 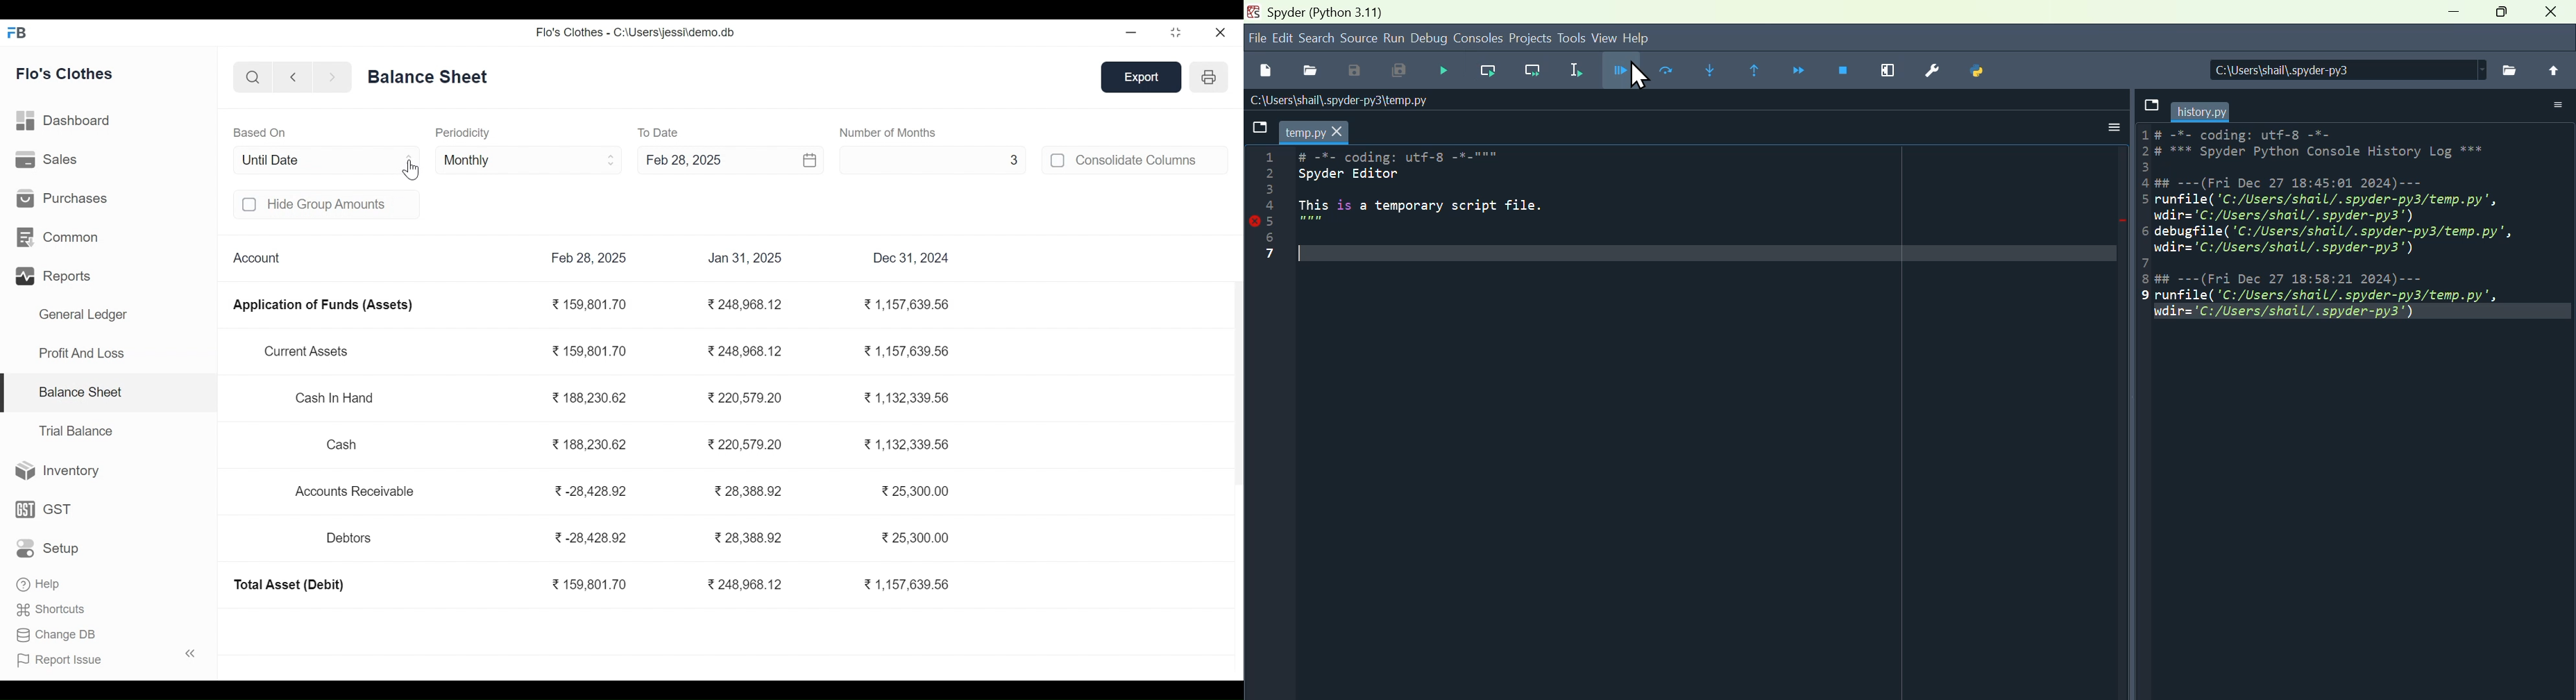 What do you see at coordinates (745, 257) in the screenshot?
I see `Jan 31, 2025` at bounding box center [745, 257].